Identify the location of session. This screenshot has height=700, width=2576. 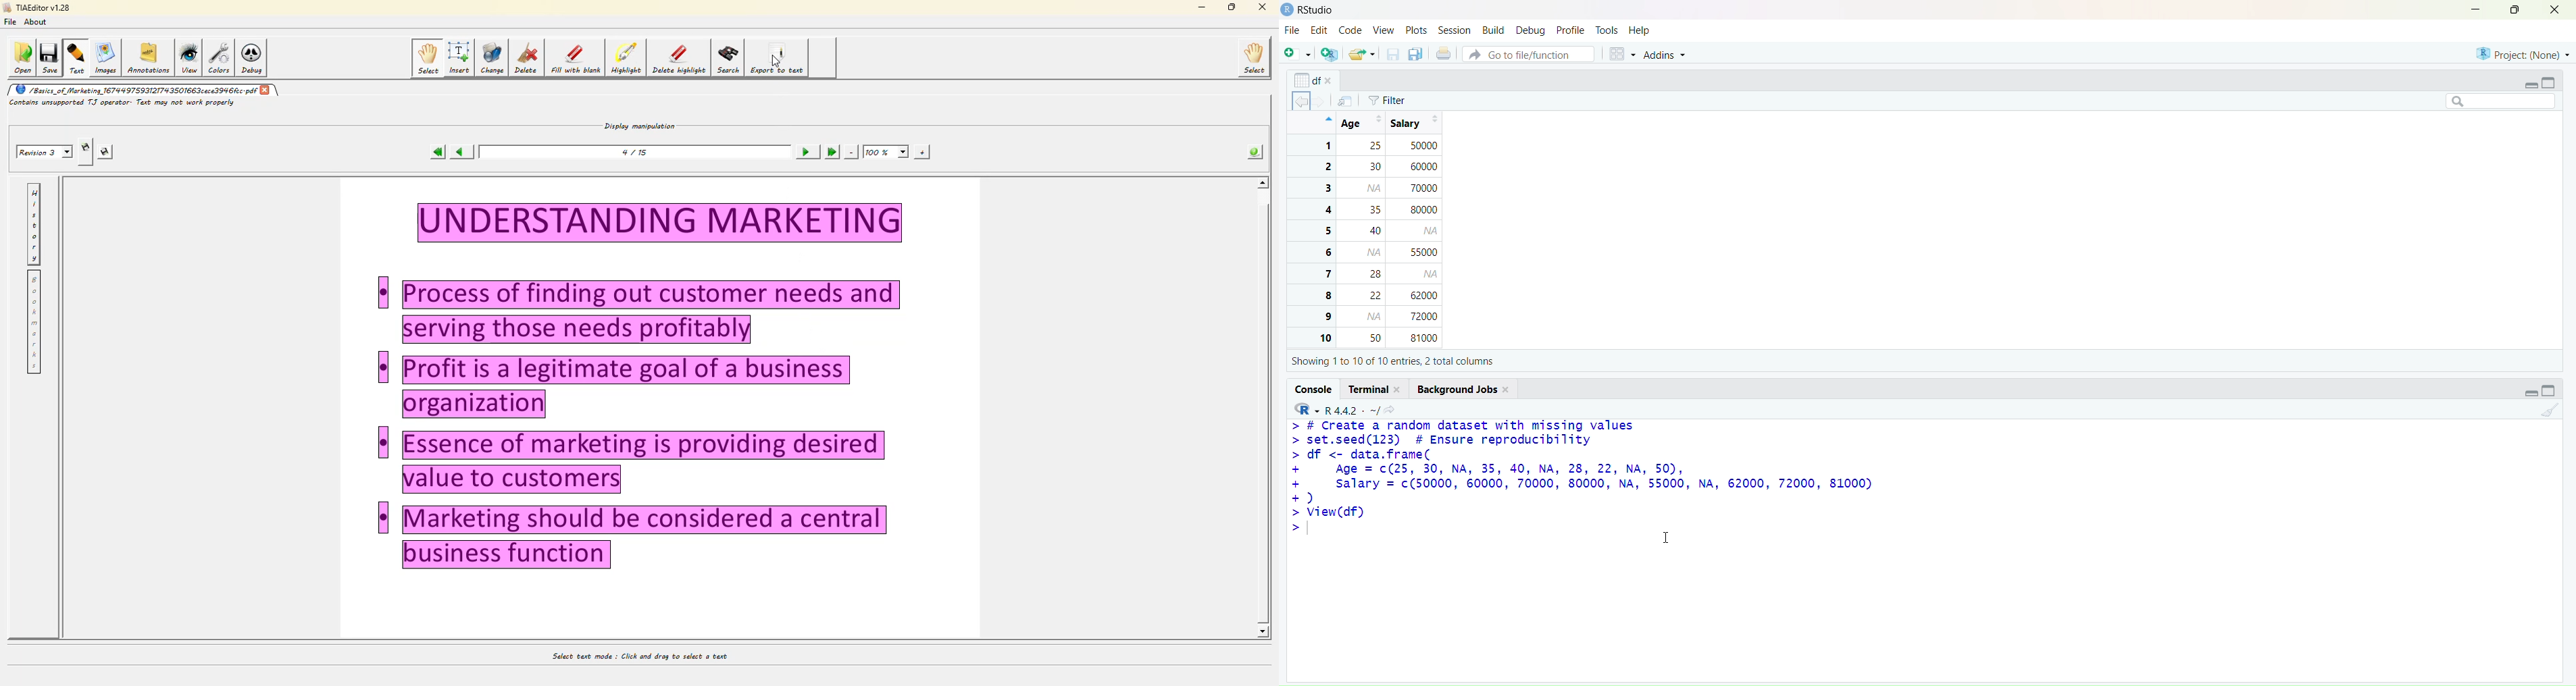
(1455, 31).